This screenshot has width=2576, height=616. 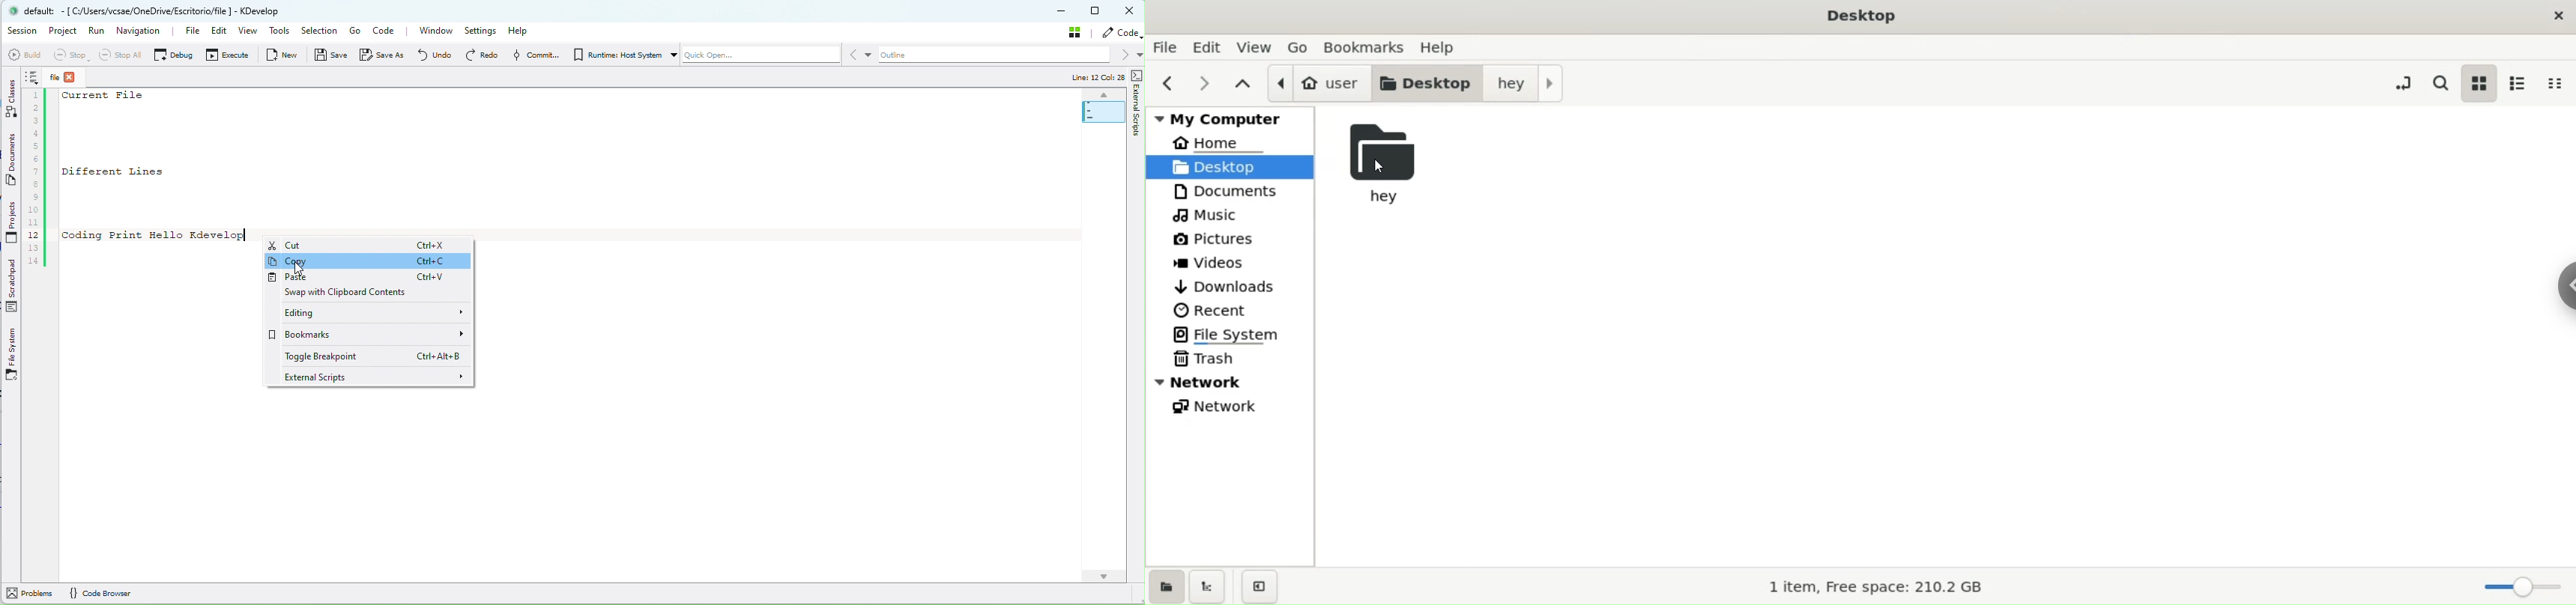 What do you see at coordinates (1262, 585) in the screenshot?
I see `close sidebar` at bounding box center [1262, 585].